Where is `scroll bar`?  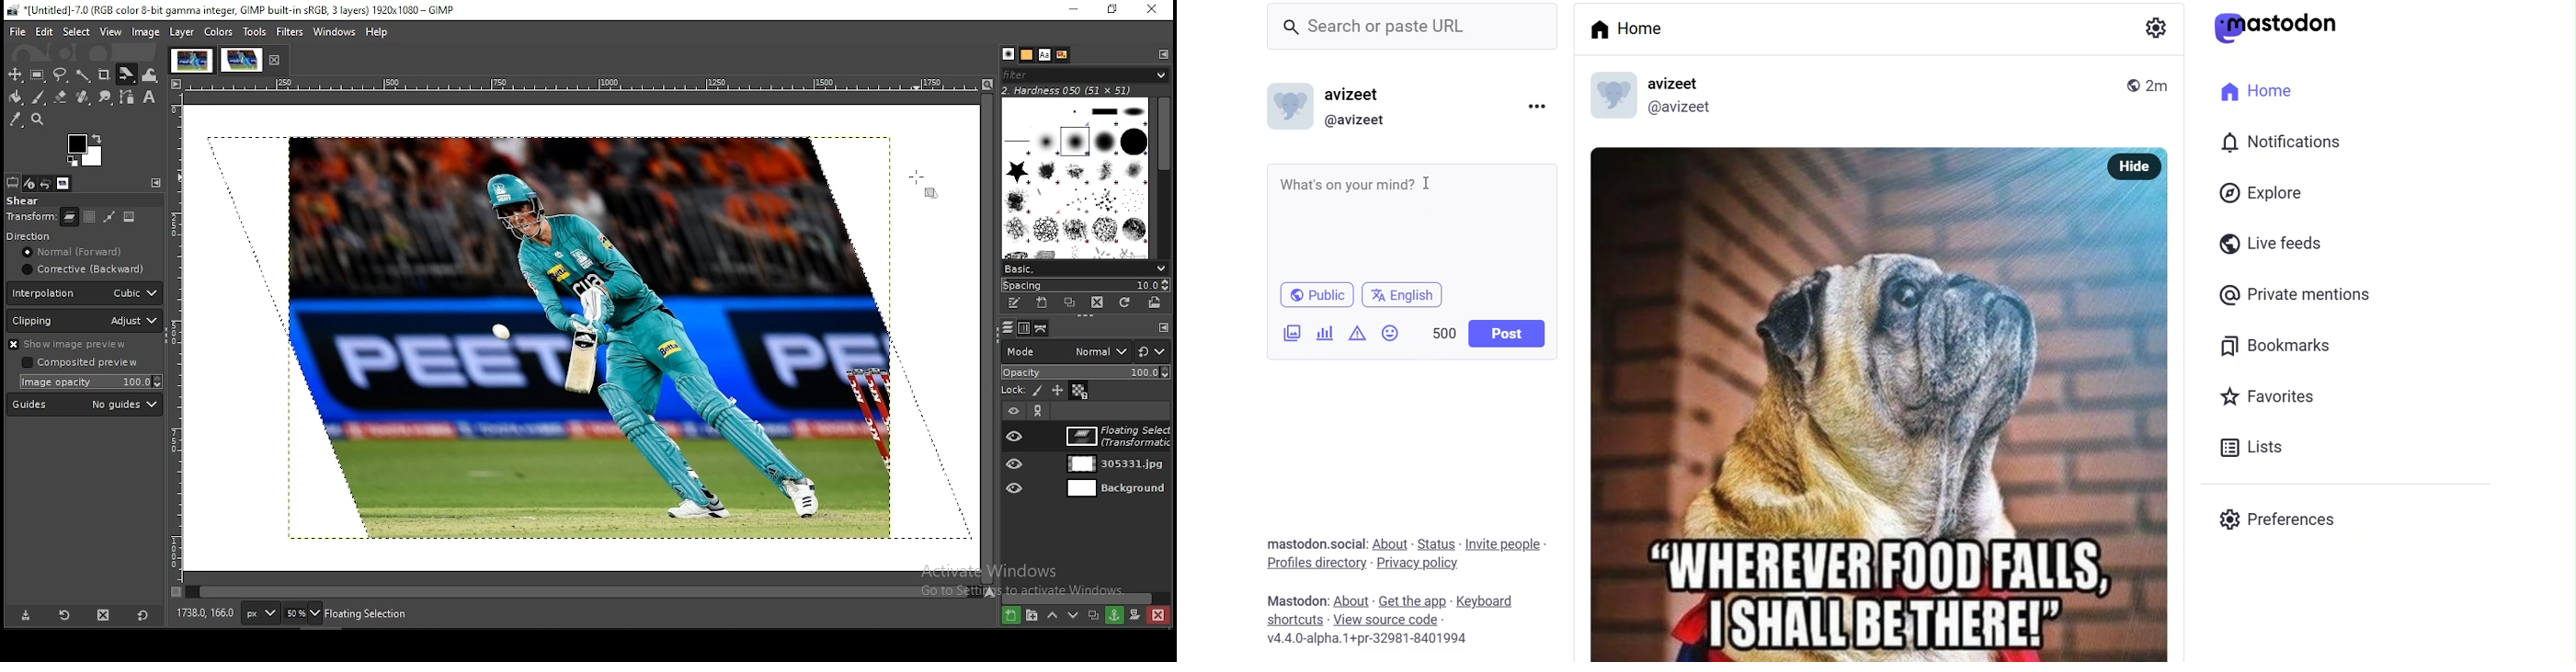
scroll bar is located at coordinates (1163, 176).